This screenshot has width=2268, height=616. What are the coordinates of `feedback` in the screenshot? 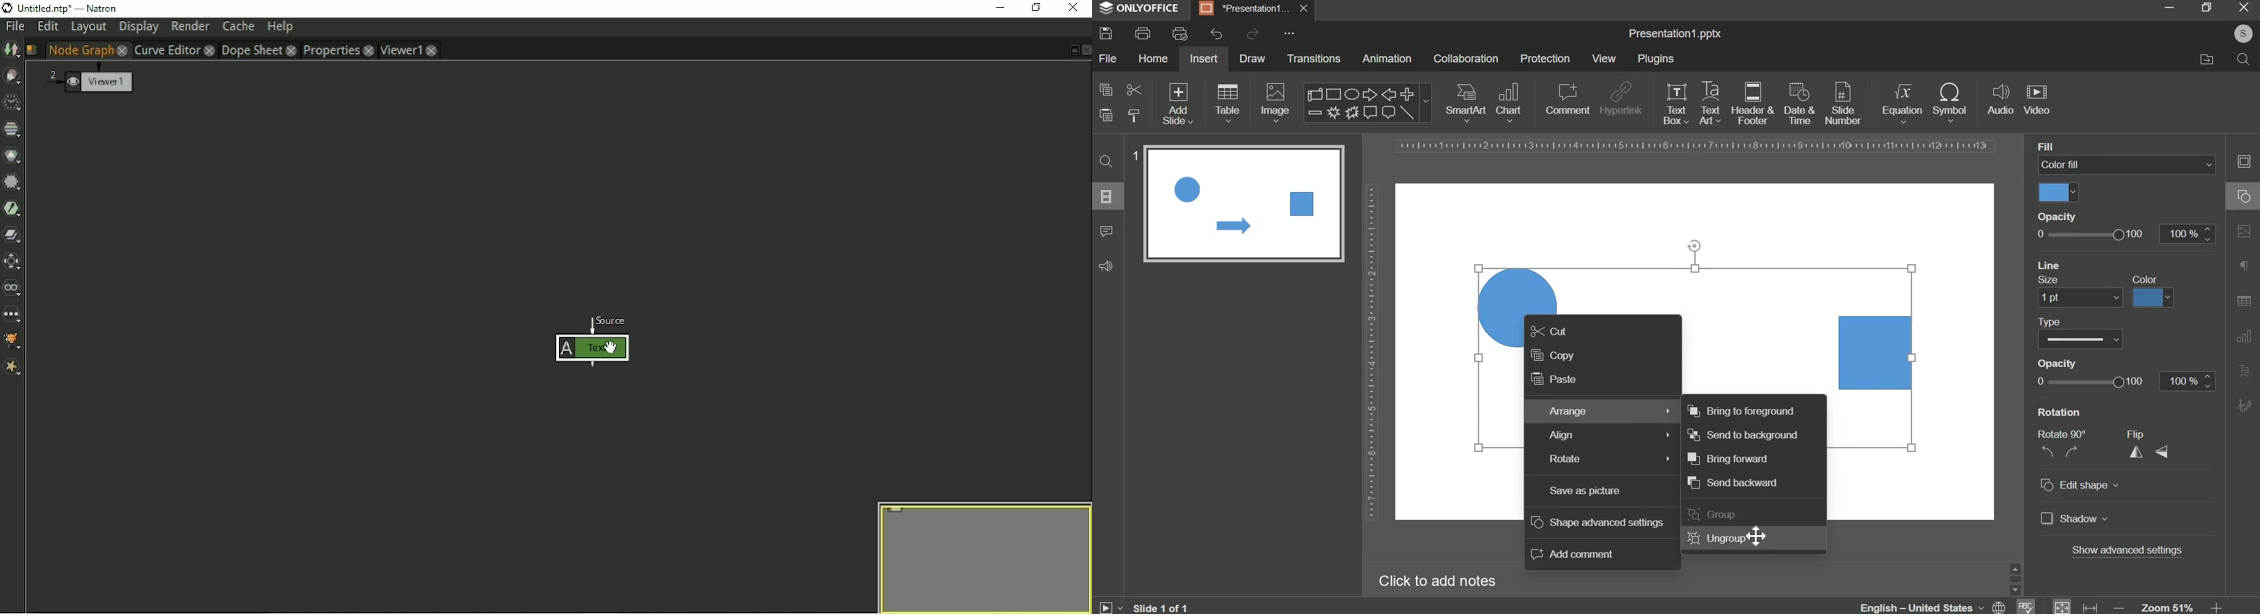 It's located at (1105, 266).